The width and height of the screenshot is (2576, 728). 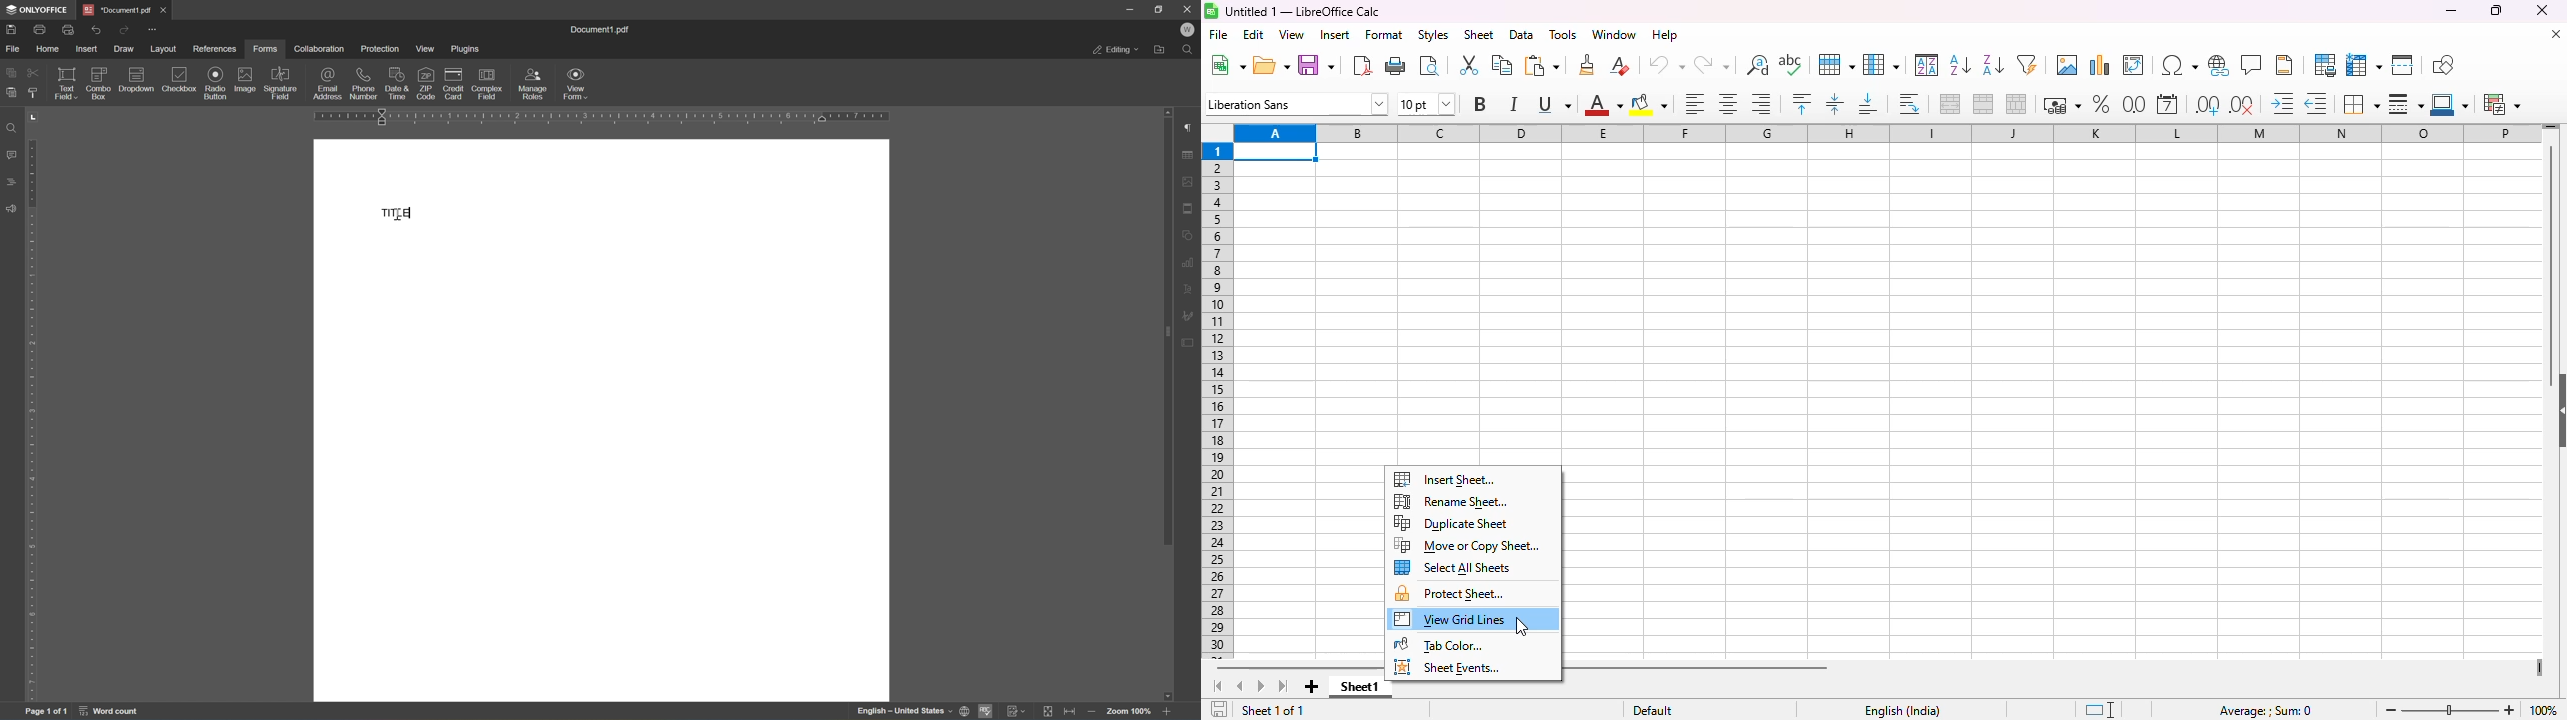 What do you see at coordinates (1160, 10) in the screenshot?
I see `restore down` at bounding box center [1160, 10].